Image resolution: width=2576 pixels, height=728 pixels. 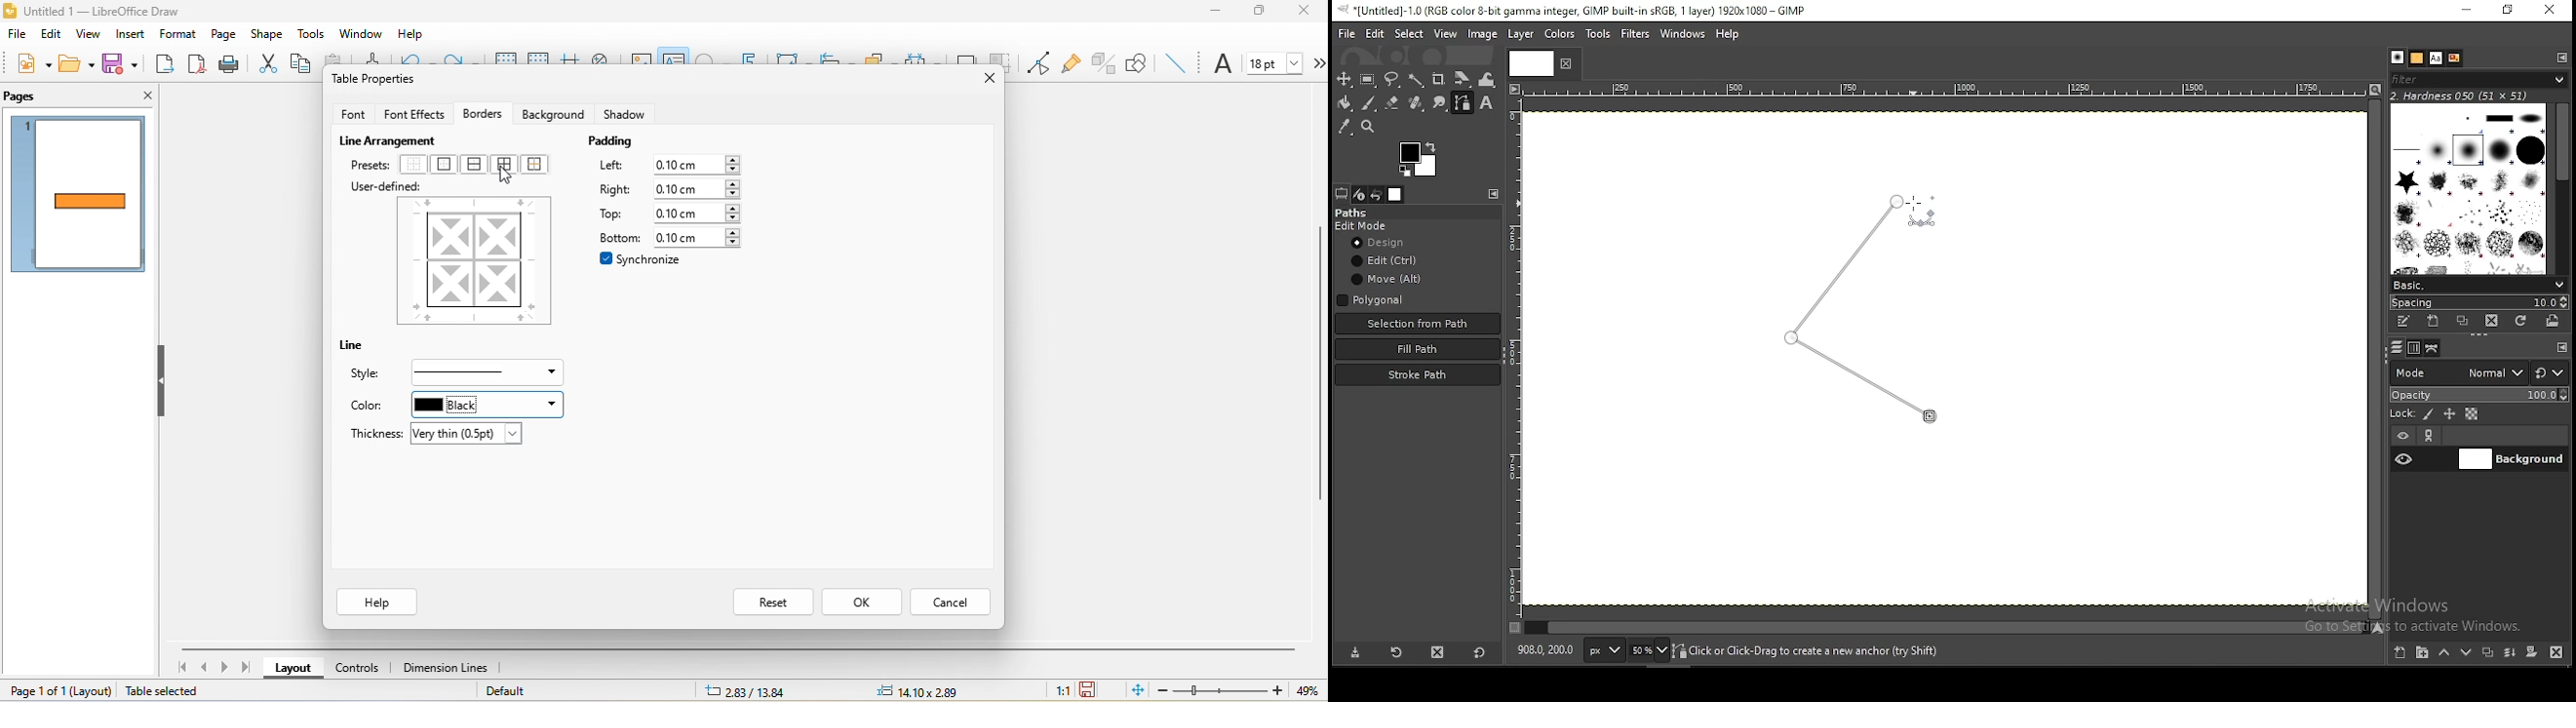 I want to click on 2.83/13.84, so click(x=749, y=691).